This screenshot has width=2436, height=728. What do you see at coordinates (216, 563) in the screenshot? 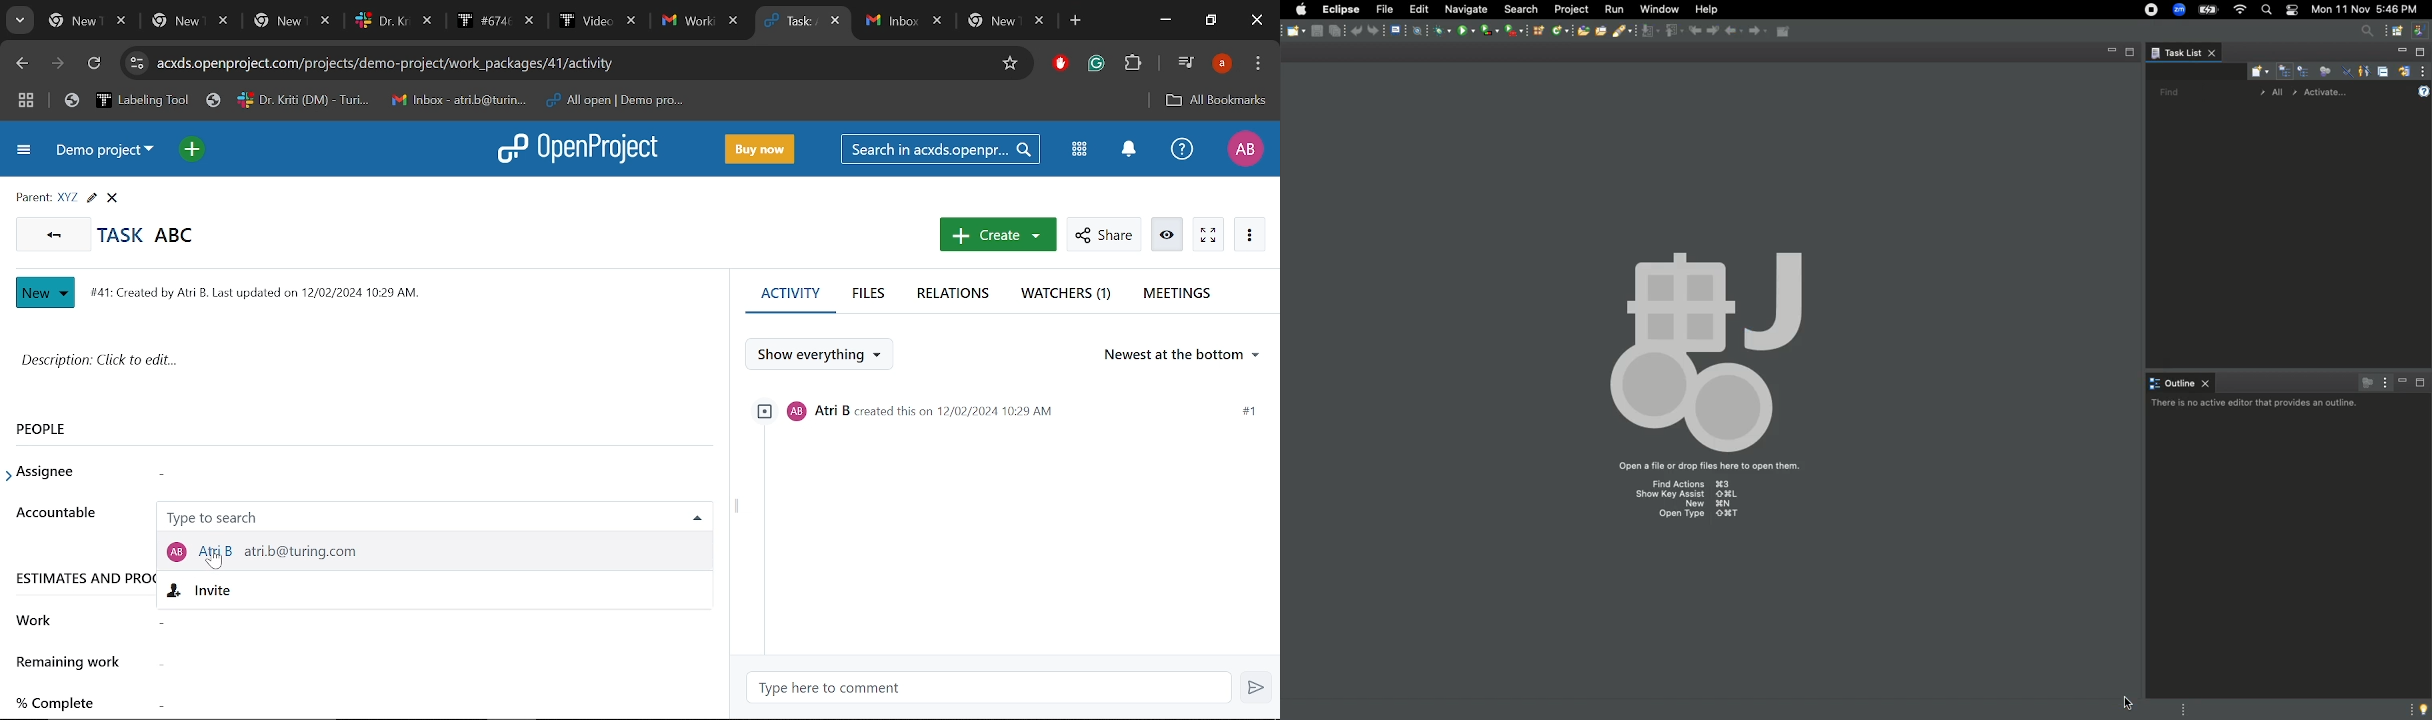
I see `cursor` at bounding box center [216, 563].